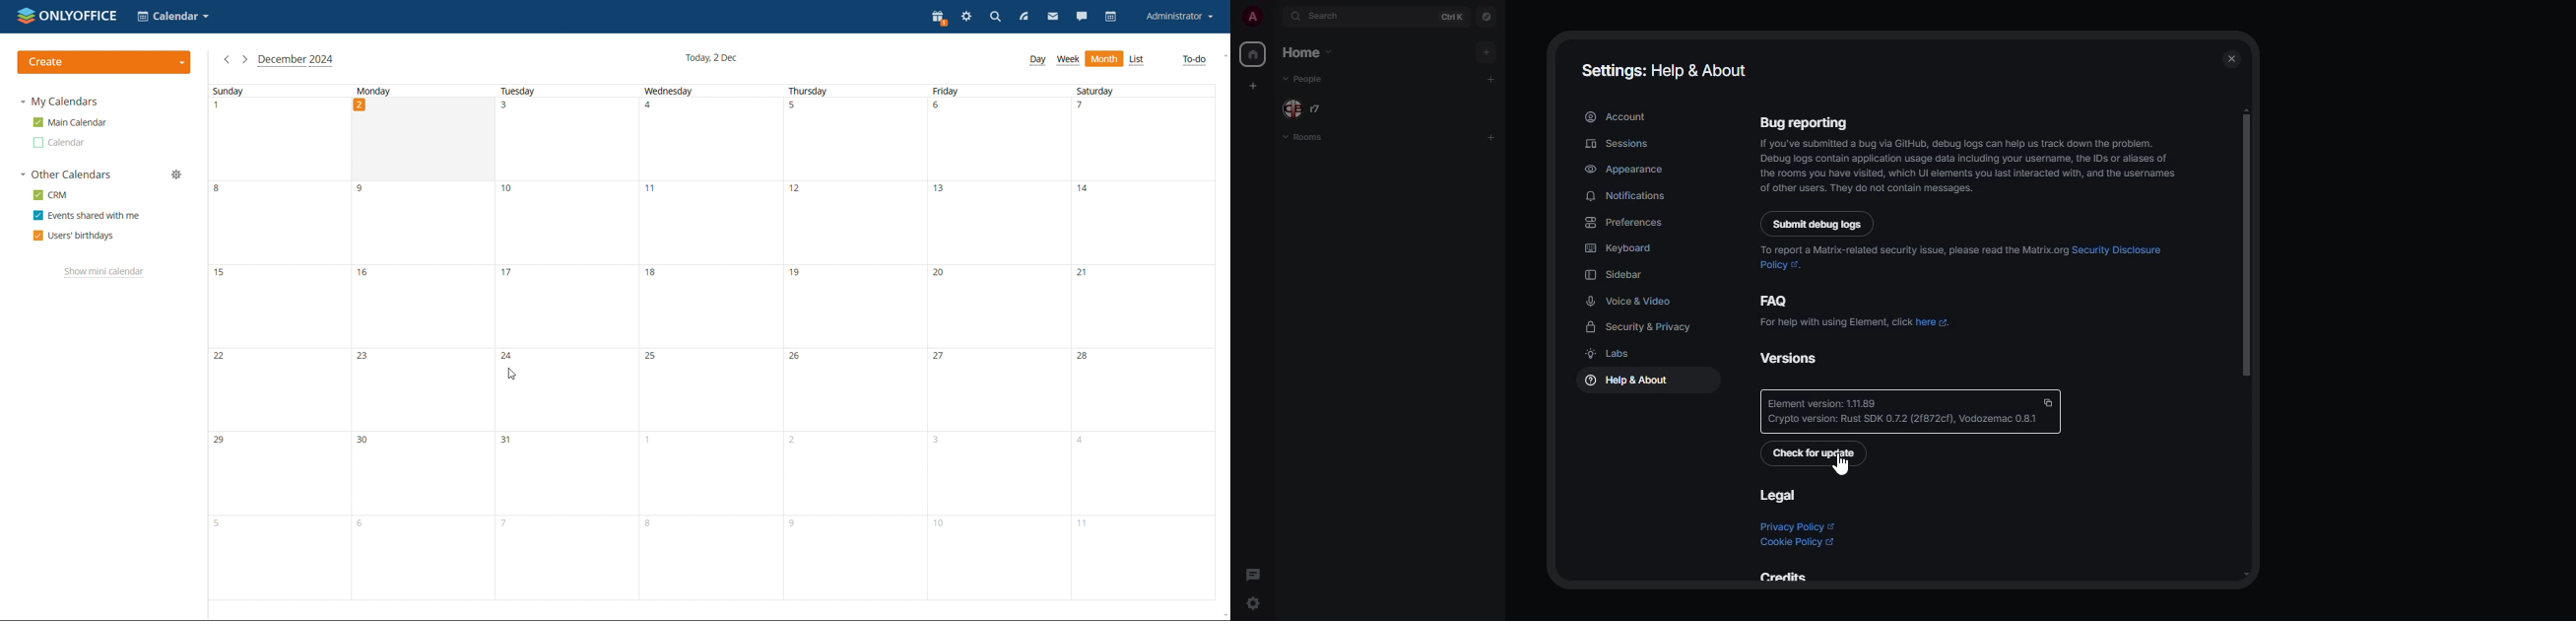  Describe the element at coordinates (1096, 90) in the screenshot. I see `Saturday` at that location.